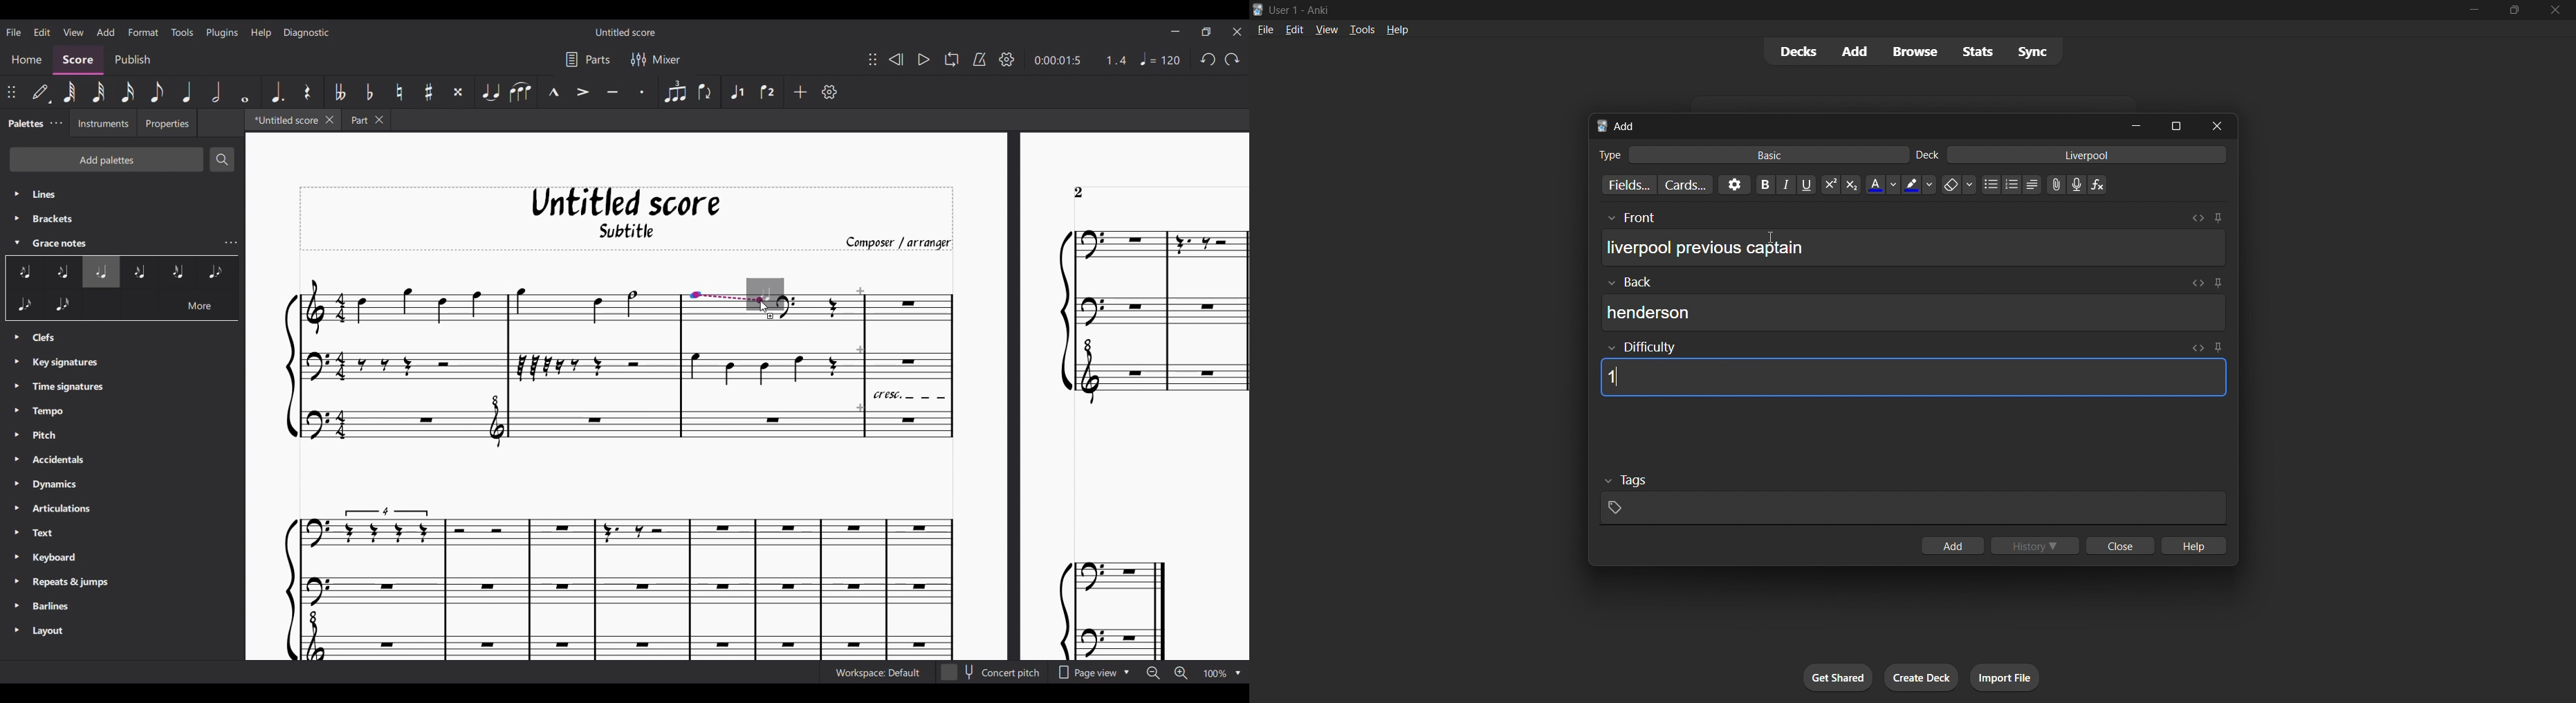 The height and width of the screenshot is (728, 2576). What do you see at coordinates (2472, 11) in the screenshot?
I see `minimize` at bounding box center [2472, 11].